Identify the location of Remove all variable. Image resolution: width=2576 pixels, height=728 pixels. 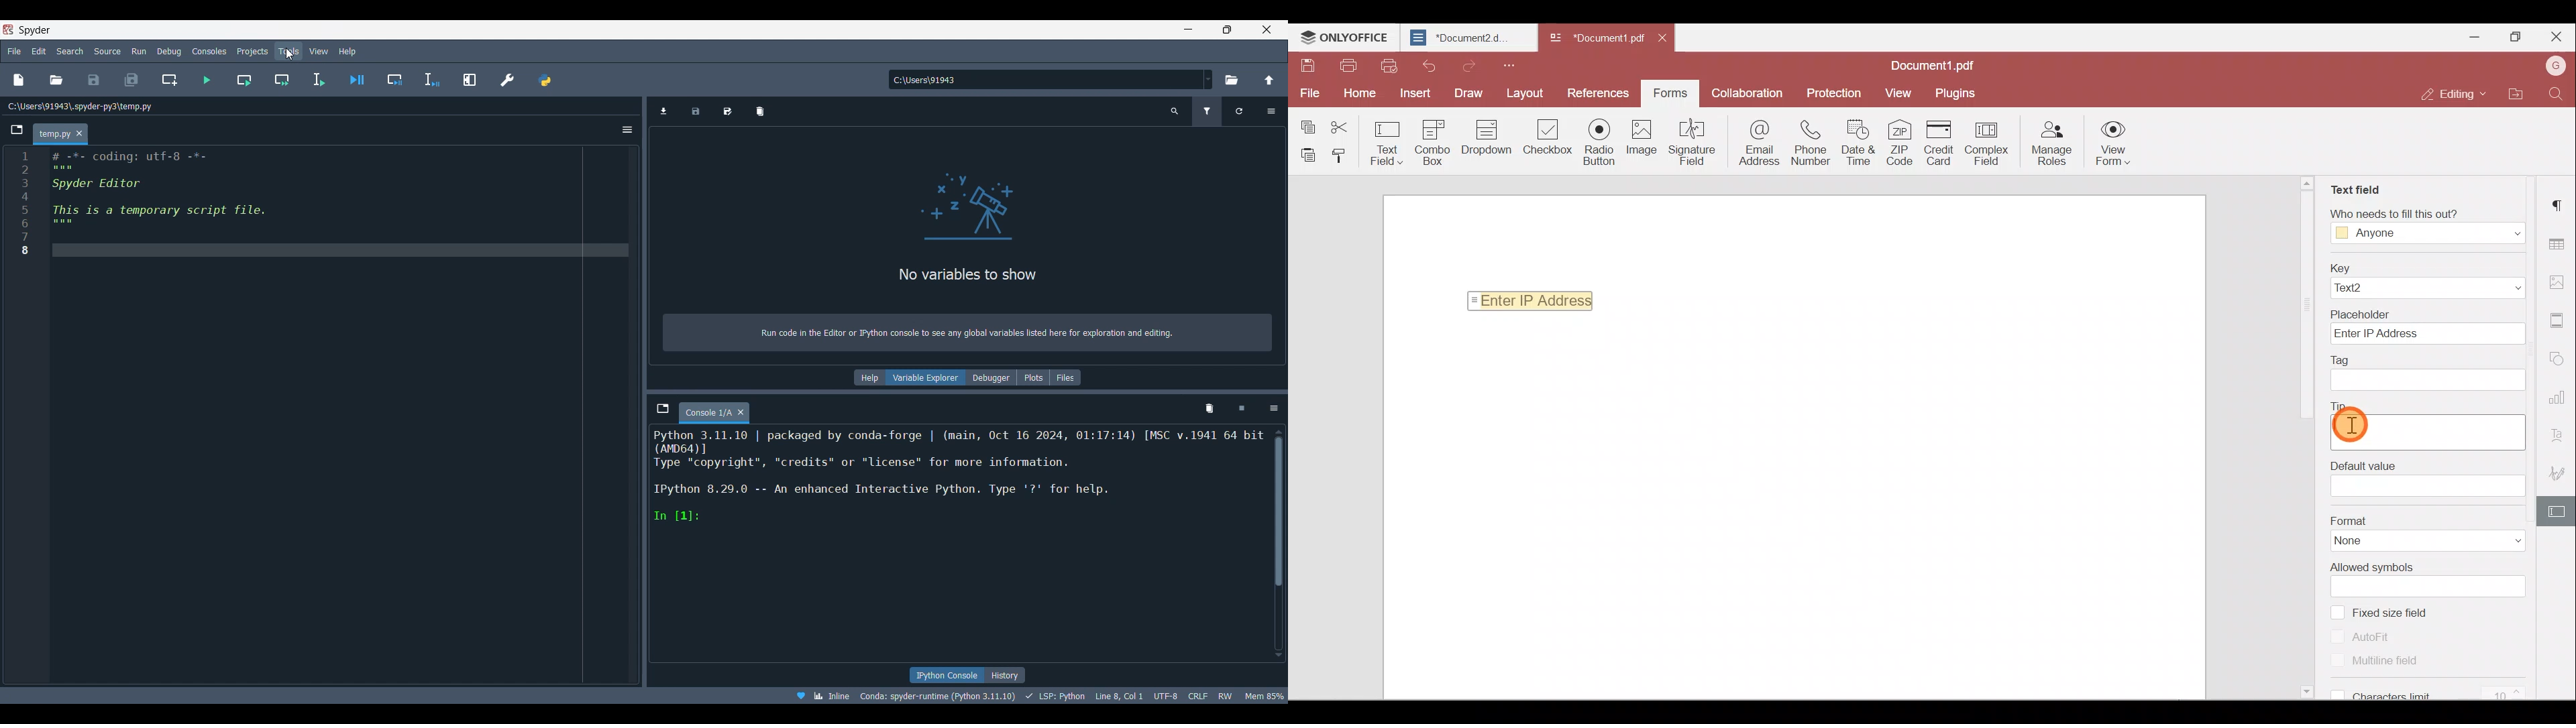
(760, 112).